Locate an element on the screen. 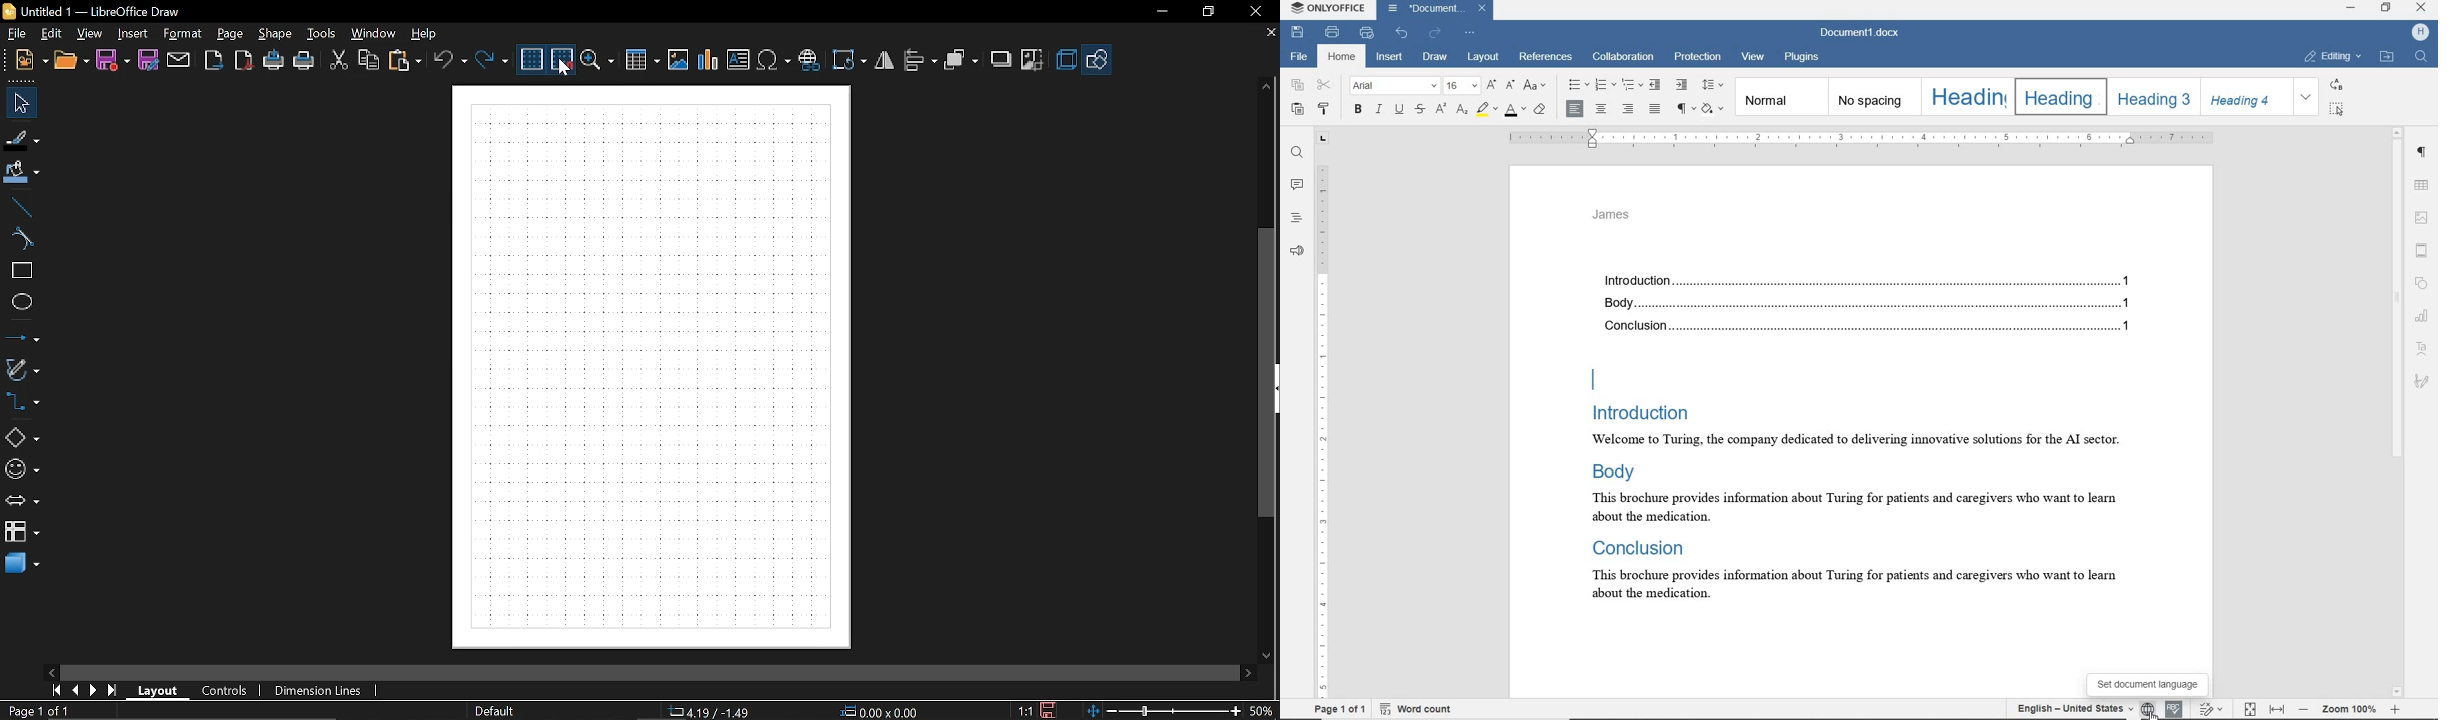 The image size is (2464, 728). Introduction is located at coordinates (1641, 406).